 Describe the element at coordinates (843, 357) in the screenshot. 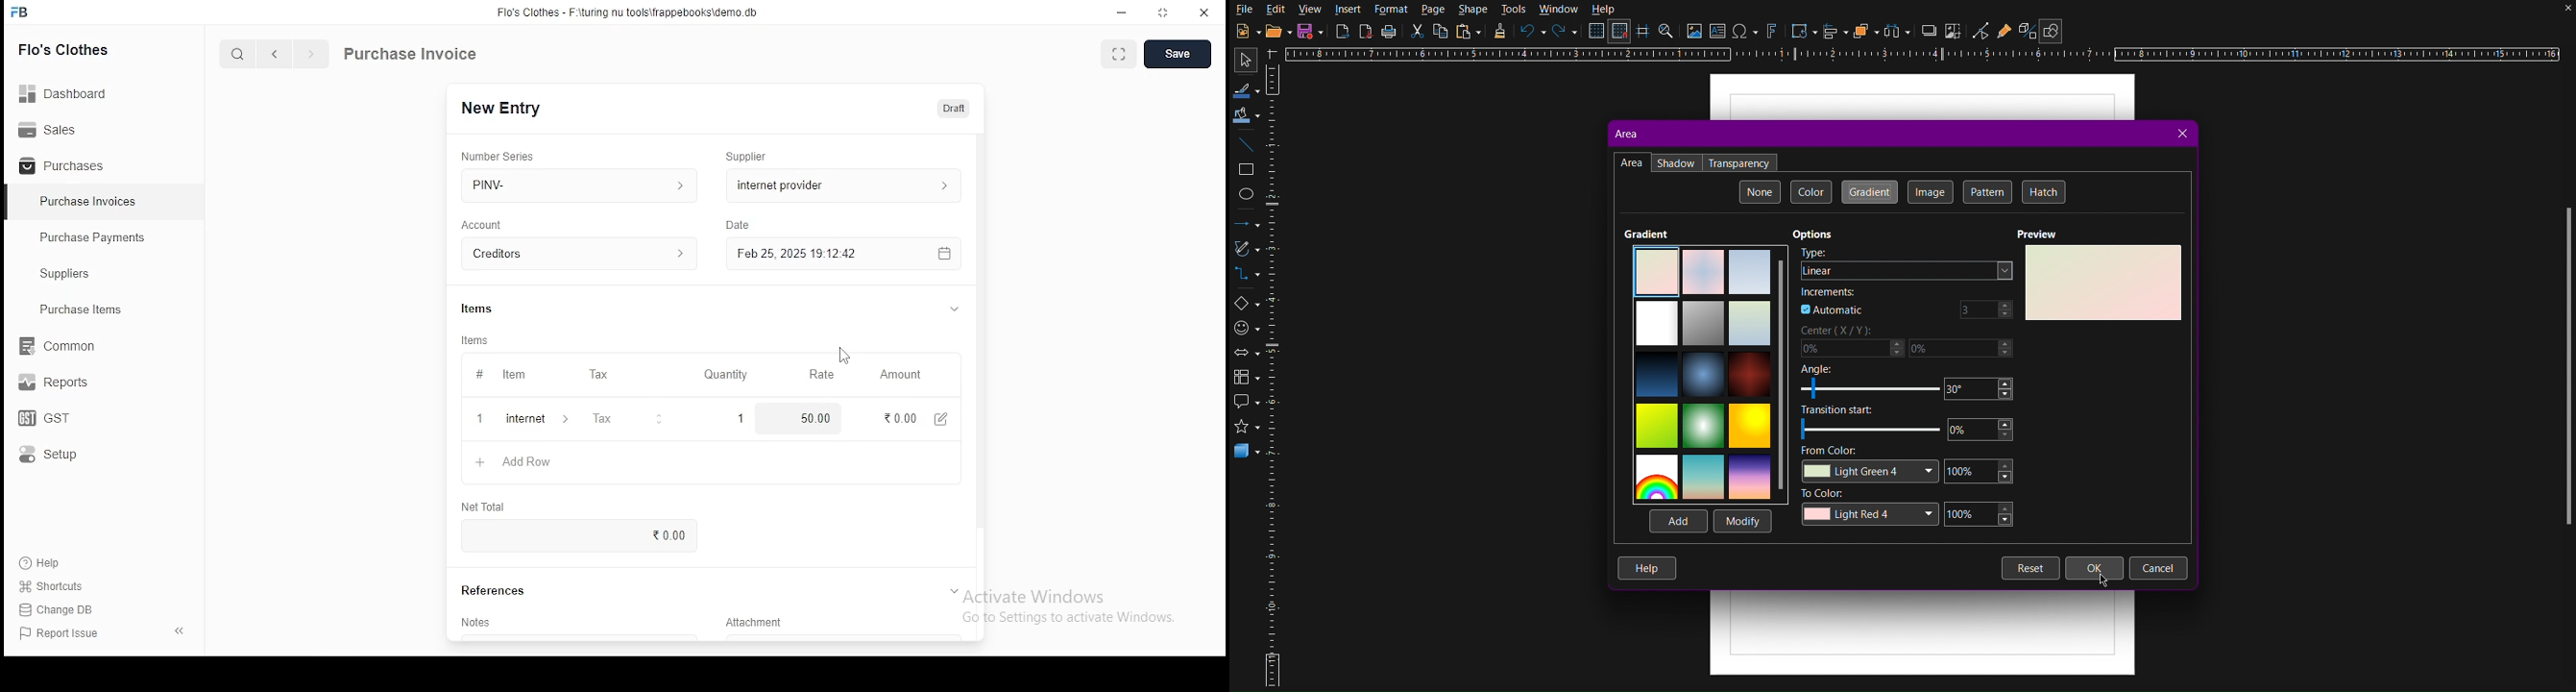

I see `mouse pointer` at that location.